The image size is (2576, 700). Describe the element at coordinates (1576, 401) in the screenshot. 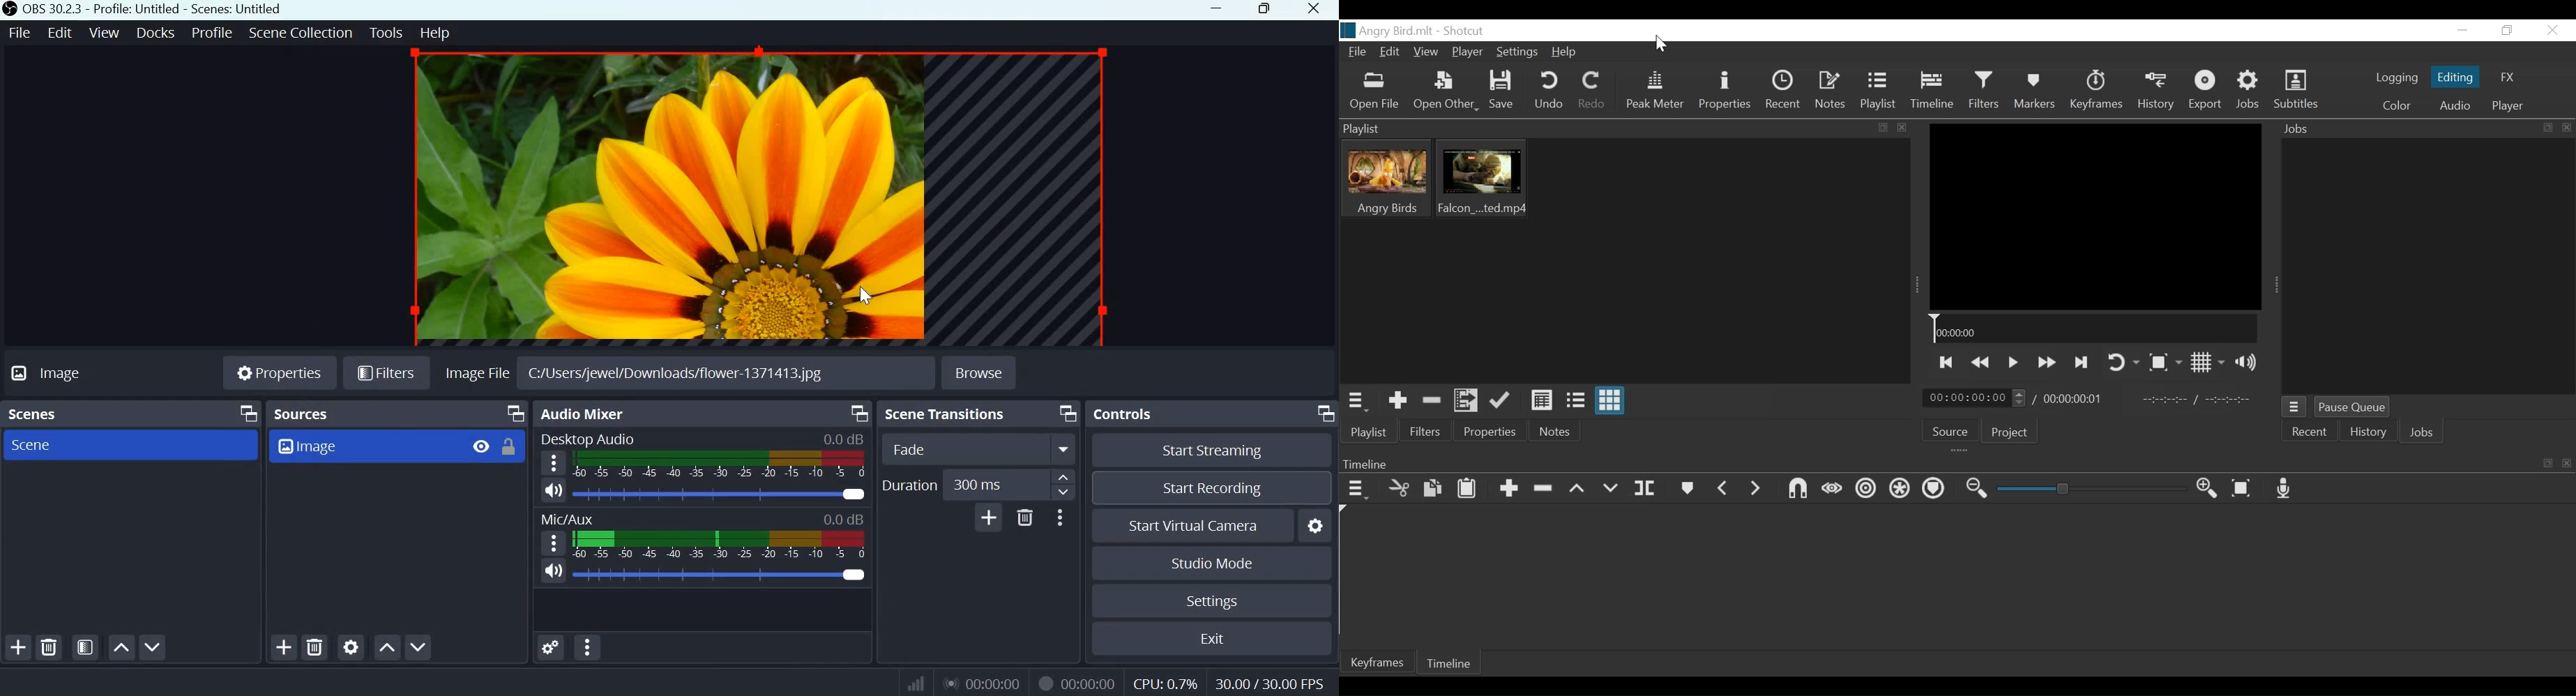

I see `View as file` at that location.